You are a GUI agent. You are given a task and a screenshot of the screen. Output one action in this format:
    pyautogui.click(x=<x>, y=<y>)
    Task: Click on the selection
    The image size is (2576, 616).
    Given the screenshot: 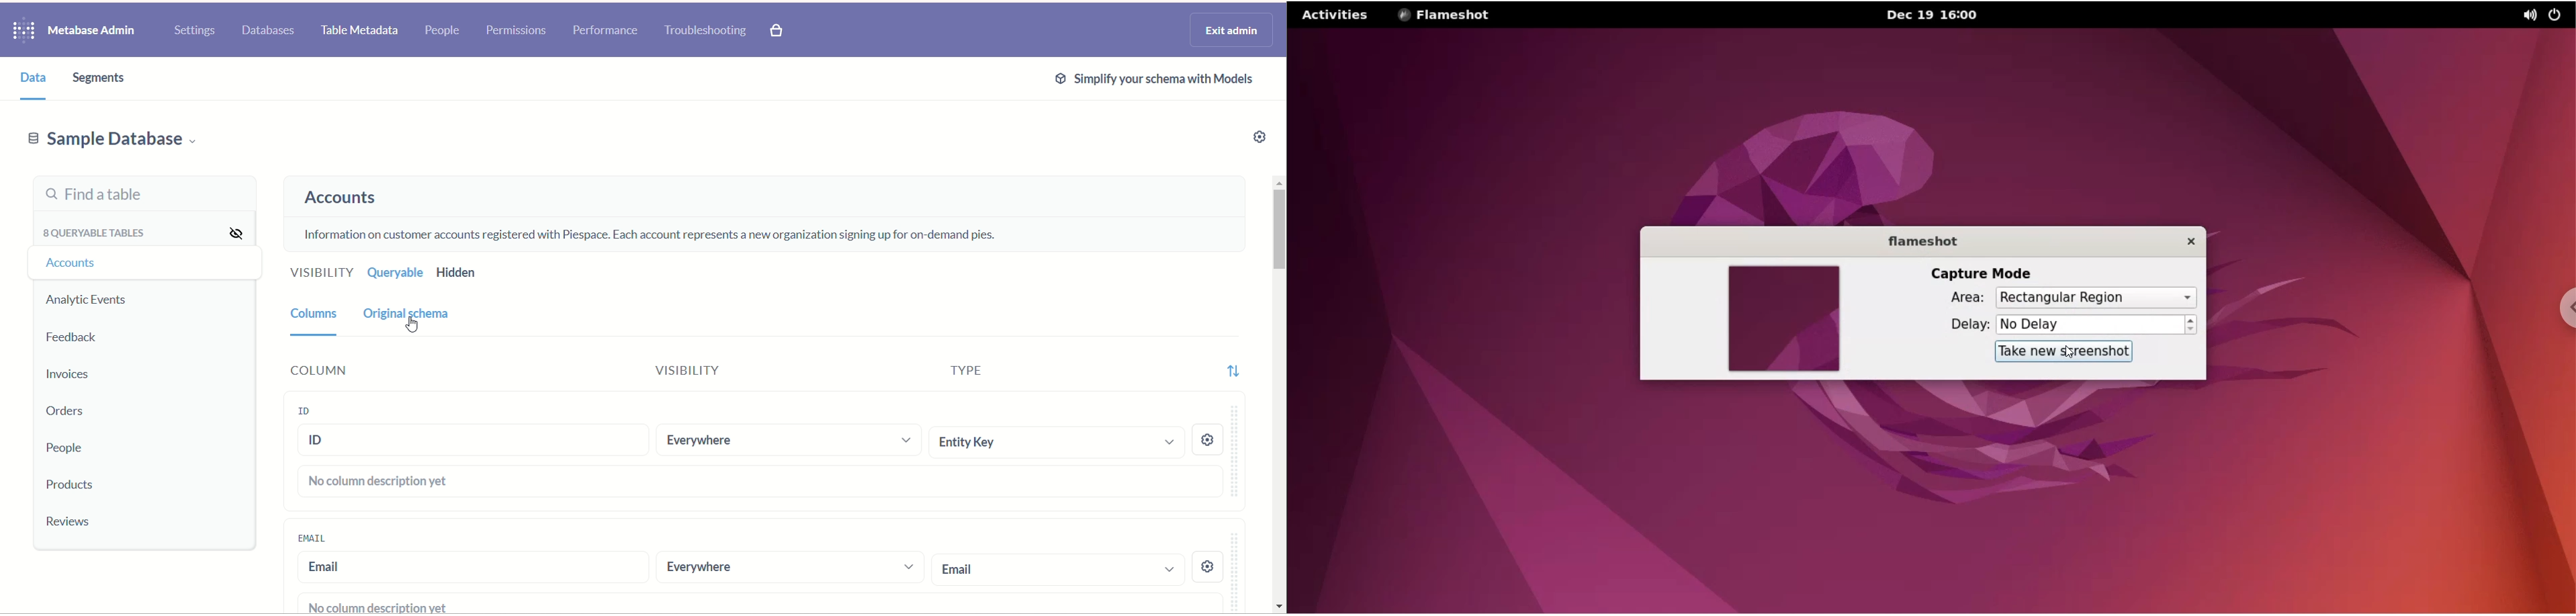 What is the action you would take?
    pyautogui.click(x=1059, y=440)
    